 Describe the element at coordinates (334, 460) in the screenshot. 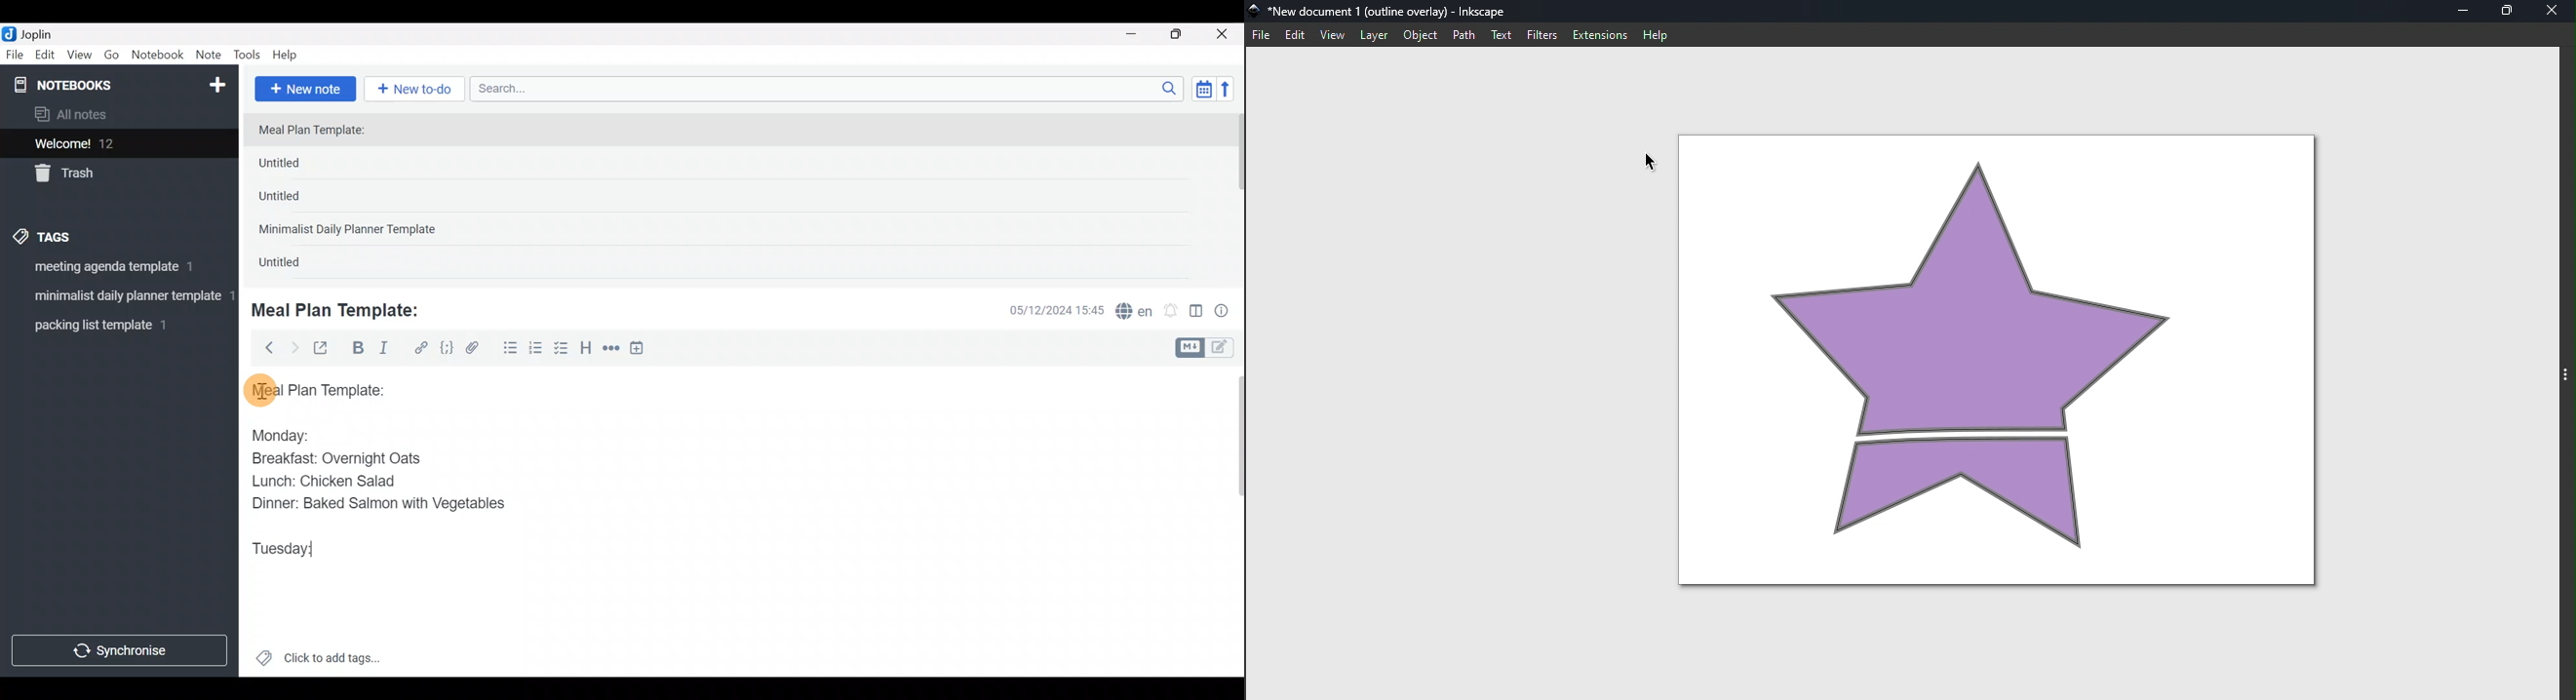

I see `Breakfast: Overnight Oats` at that location.